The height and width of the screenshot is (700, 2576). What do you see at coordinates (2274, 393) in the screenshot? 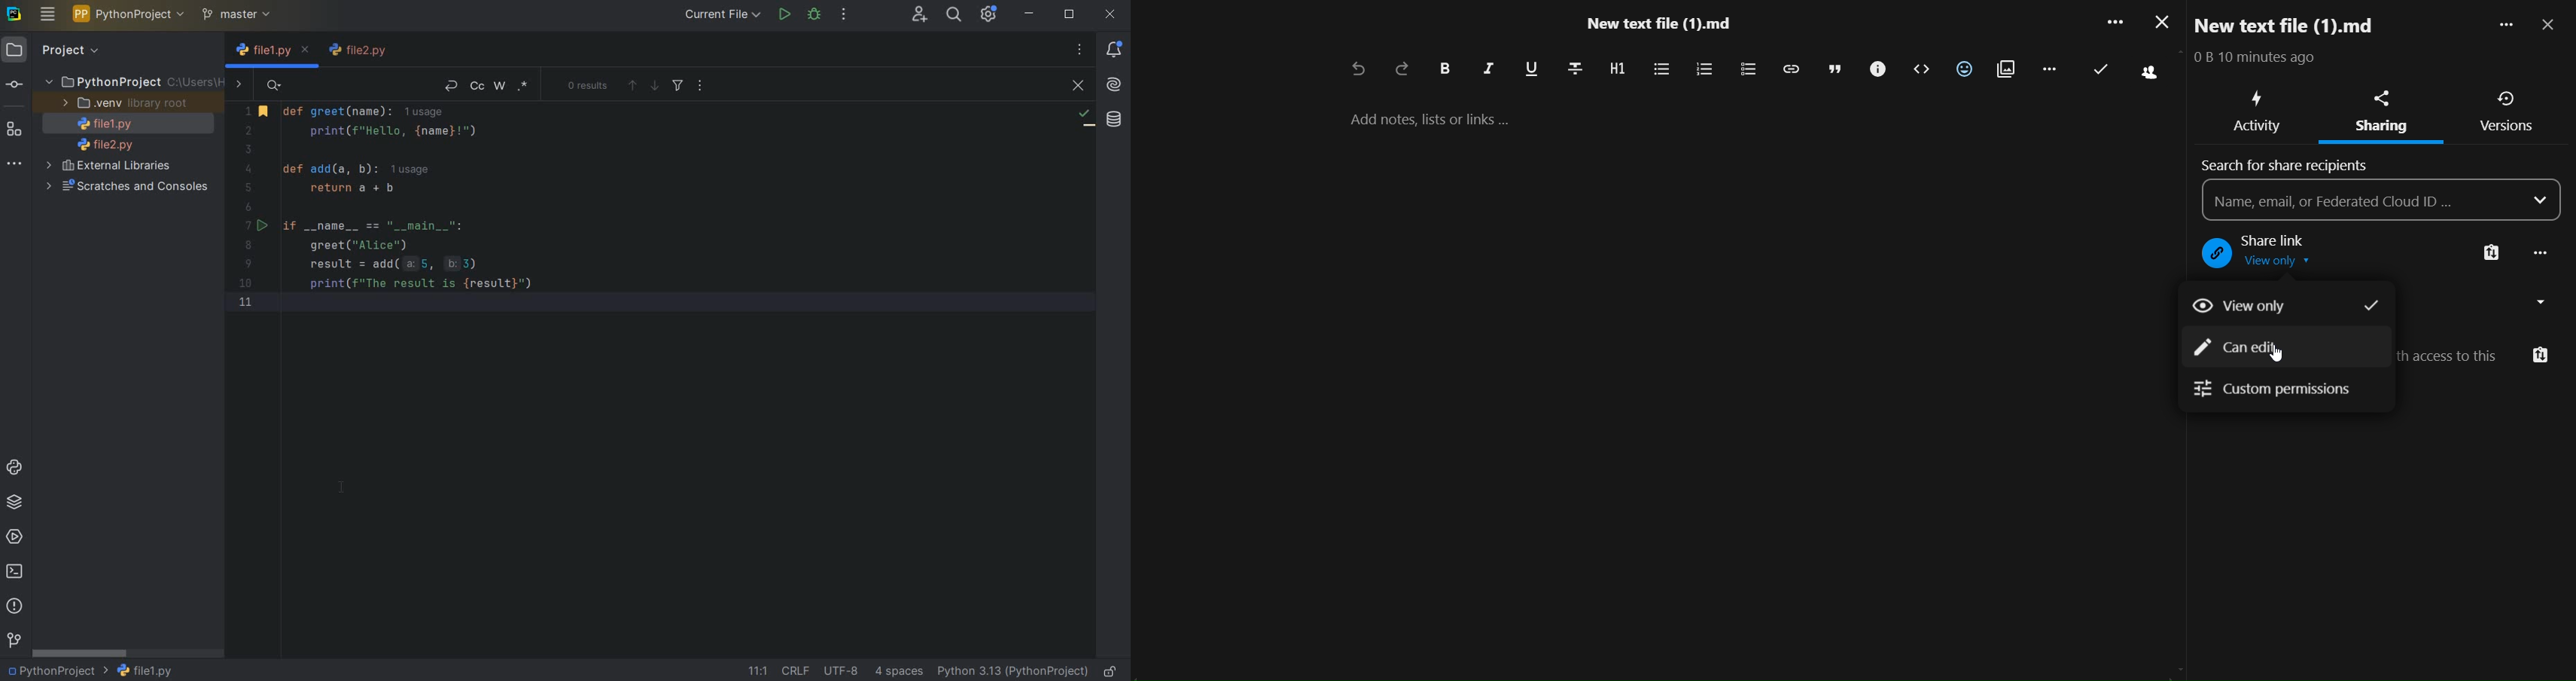
I see `custom permission` at bounding box center [2274, 393].